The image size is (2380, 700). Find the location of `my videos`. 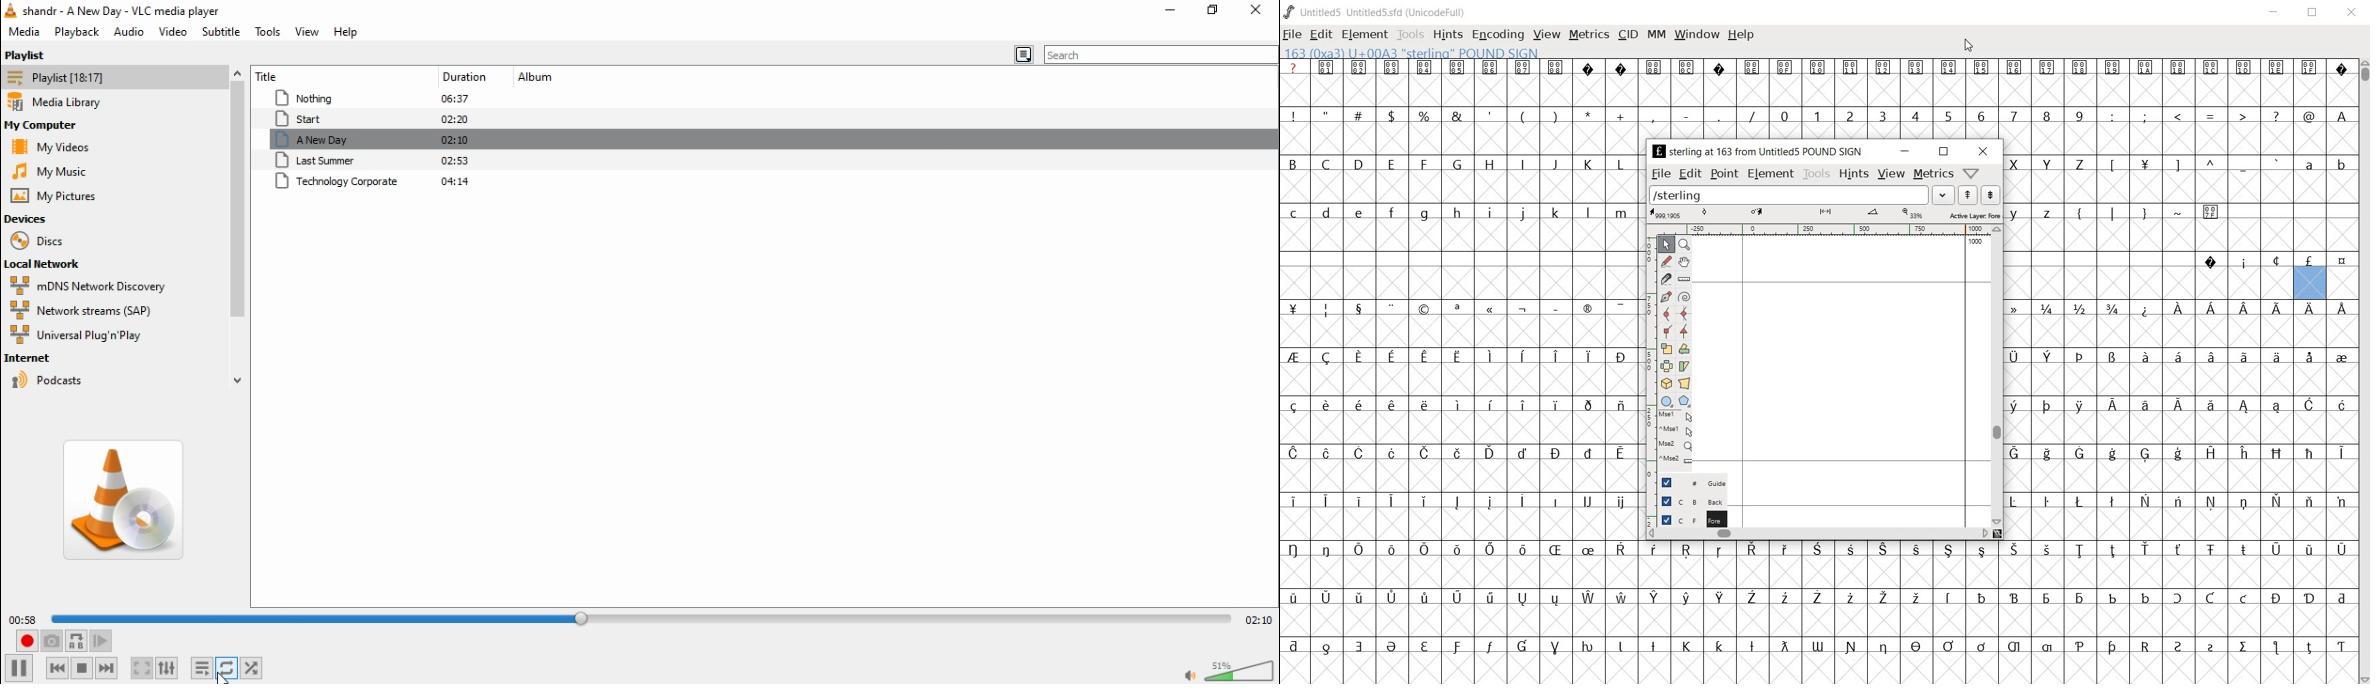

my videos is located at coordinates (54, 146).